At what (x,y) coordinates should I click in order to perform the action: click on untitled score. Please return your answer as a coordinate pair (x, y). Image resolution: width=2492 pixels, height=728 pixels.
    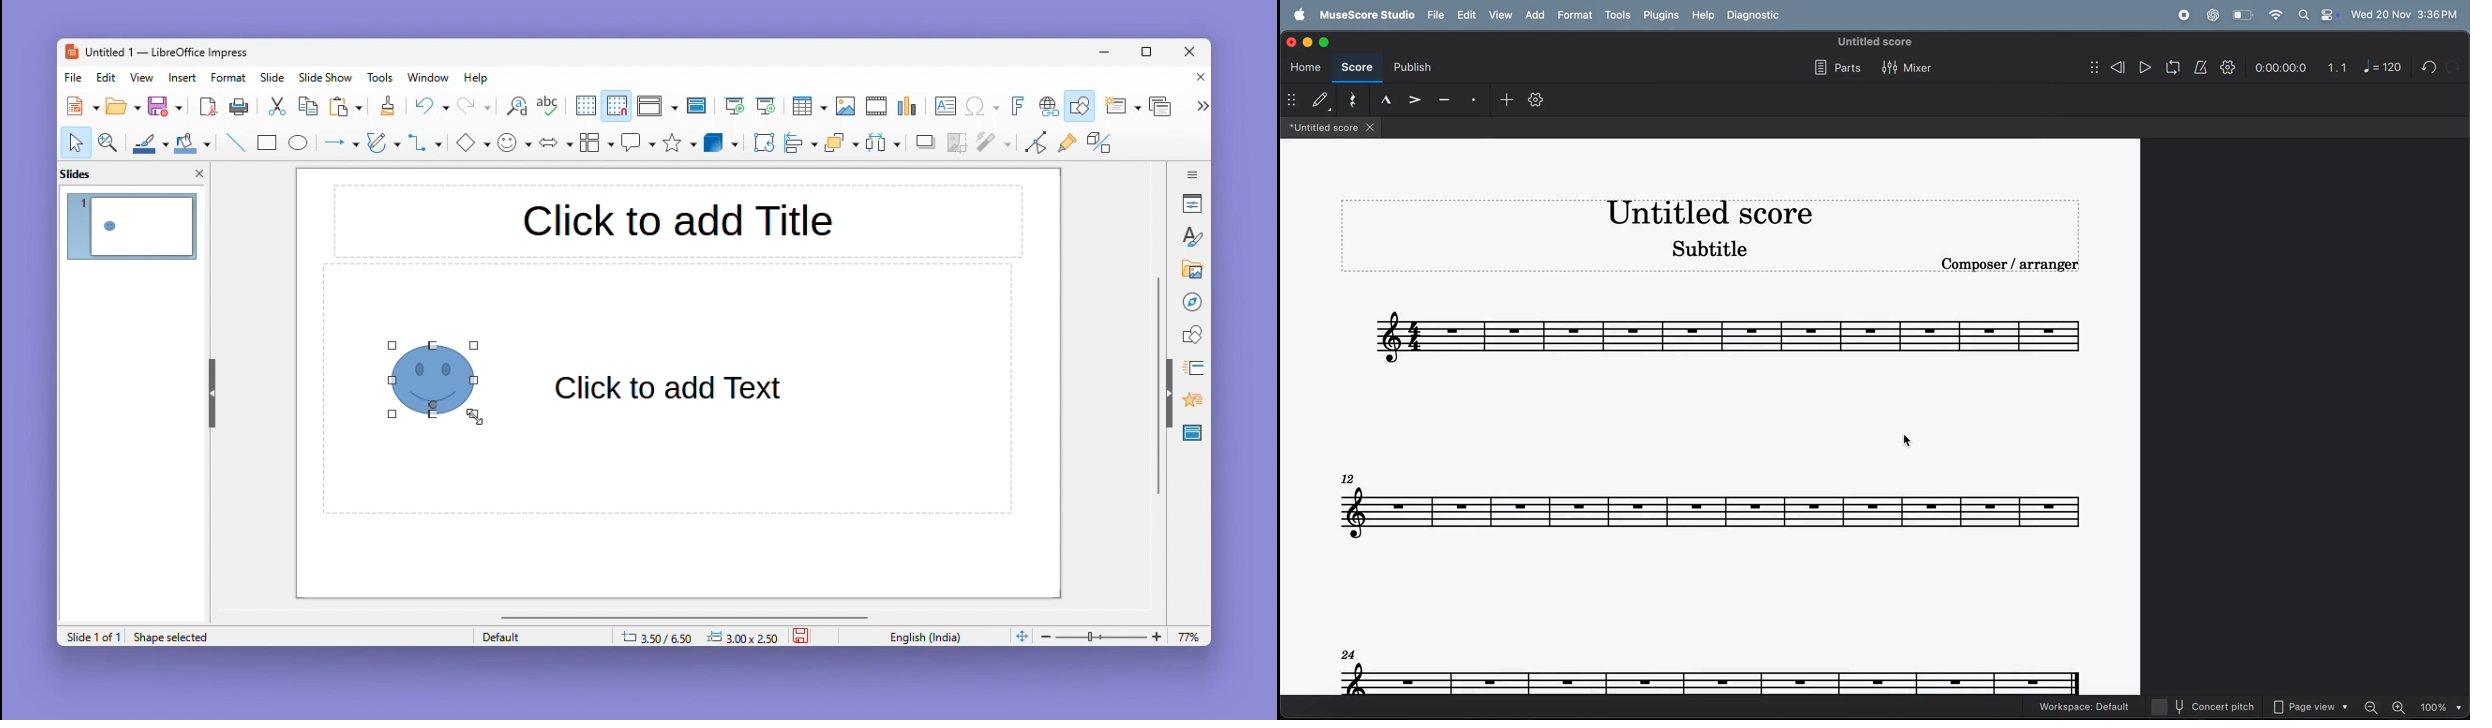
    Looking at the image, I should click on (1876, 42).